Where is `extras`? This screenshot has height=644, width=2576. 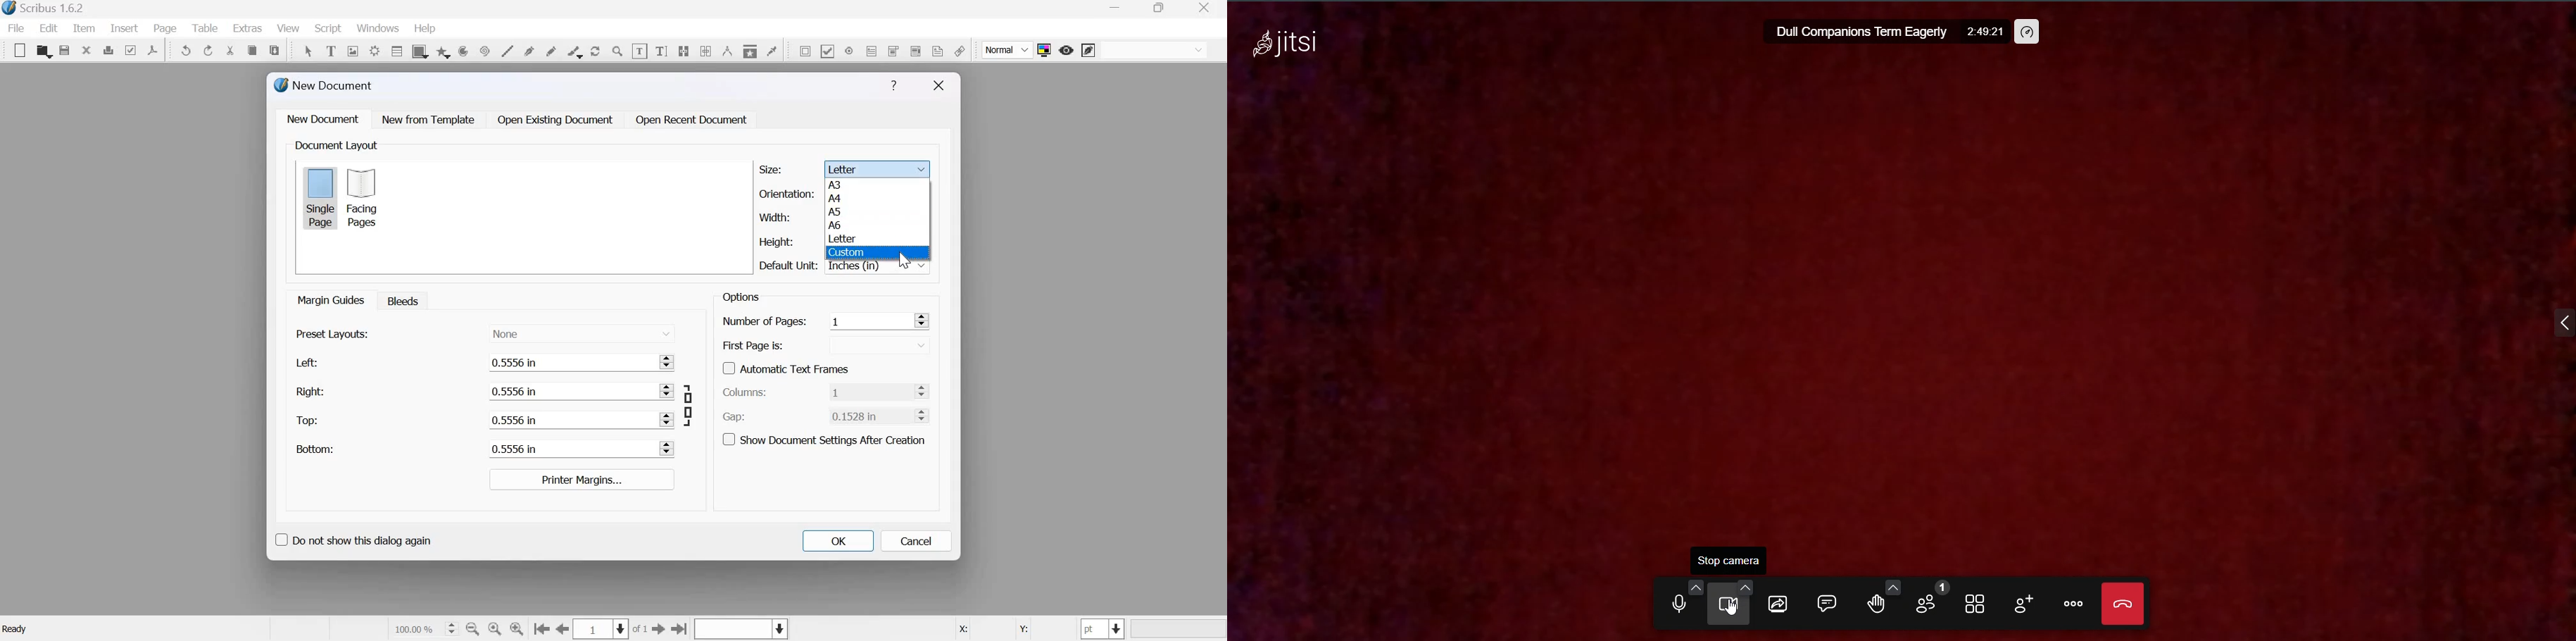
extras is located at coordinates (248, 28).